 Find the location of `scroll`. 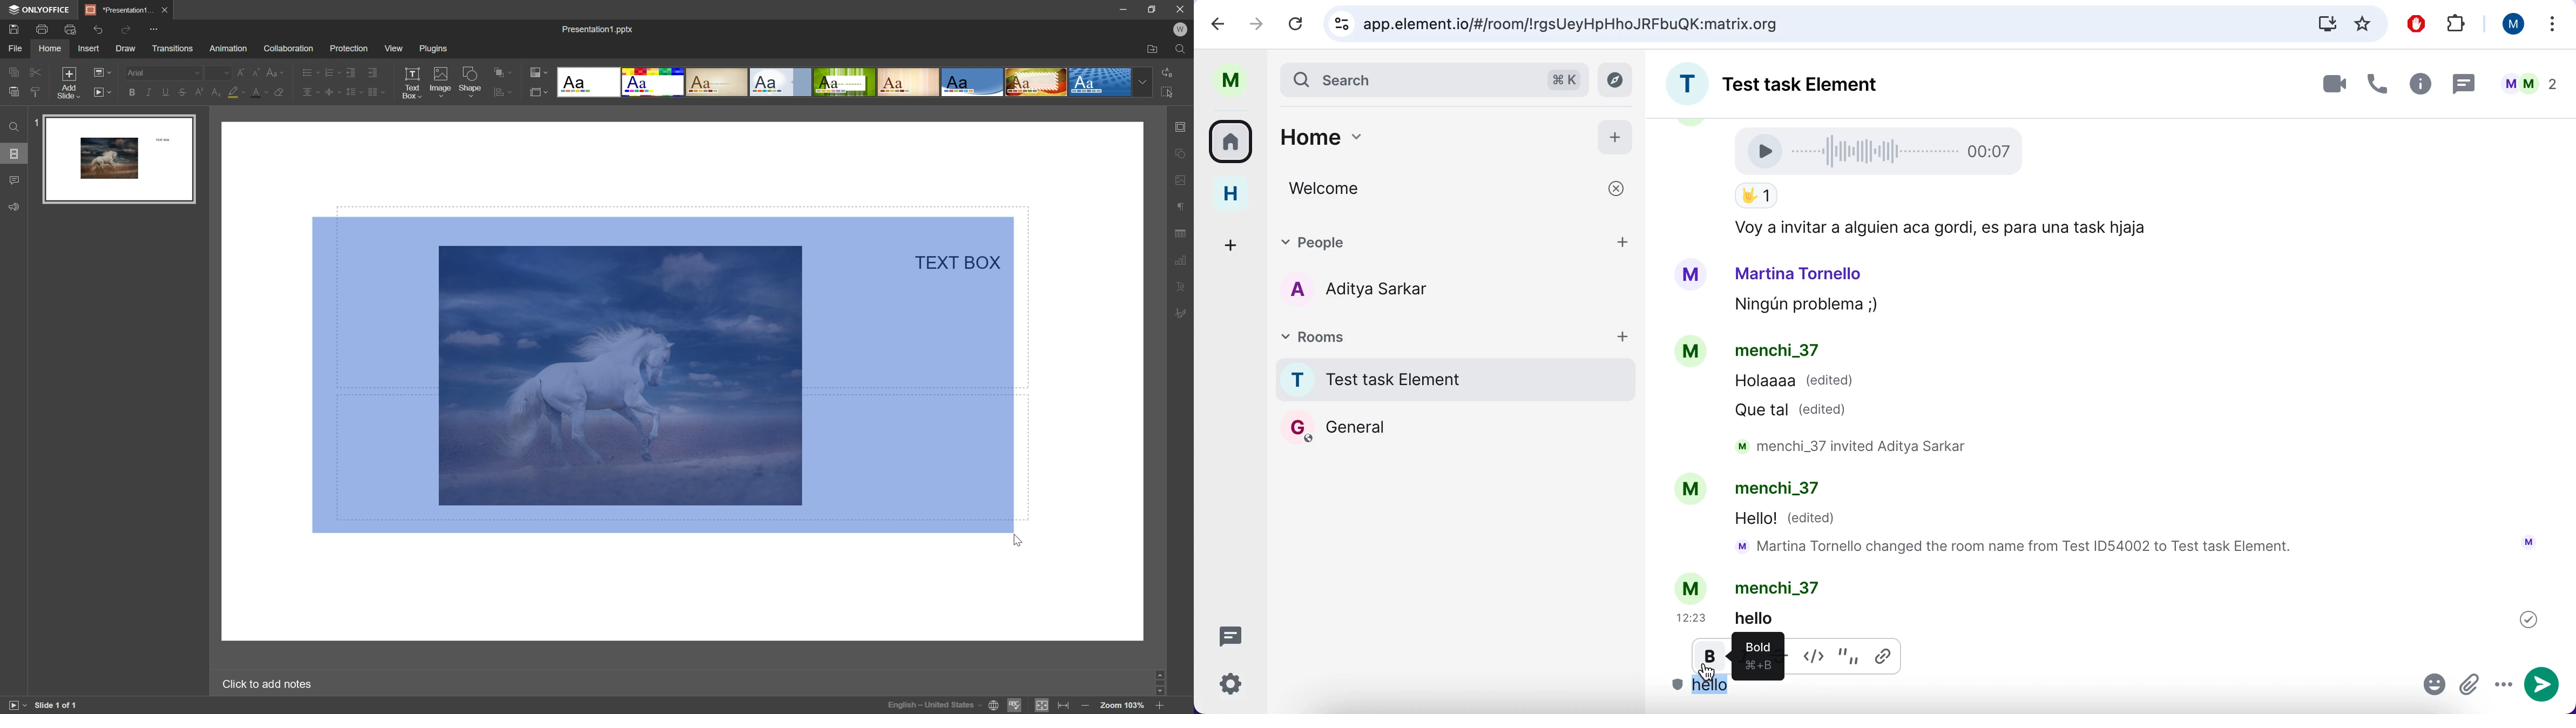

scroll is located at coordinates (1161, 683).